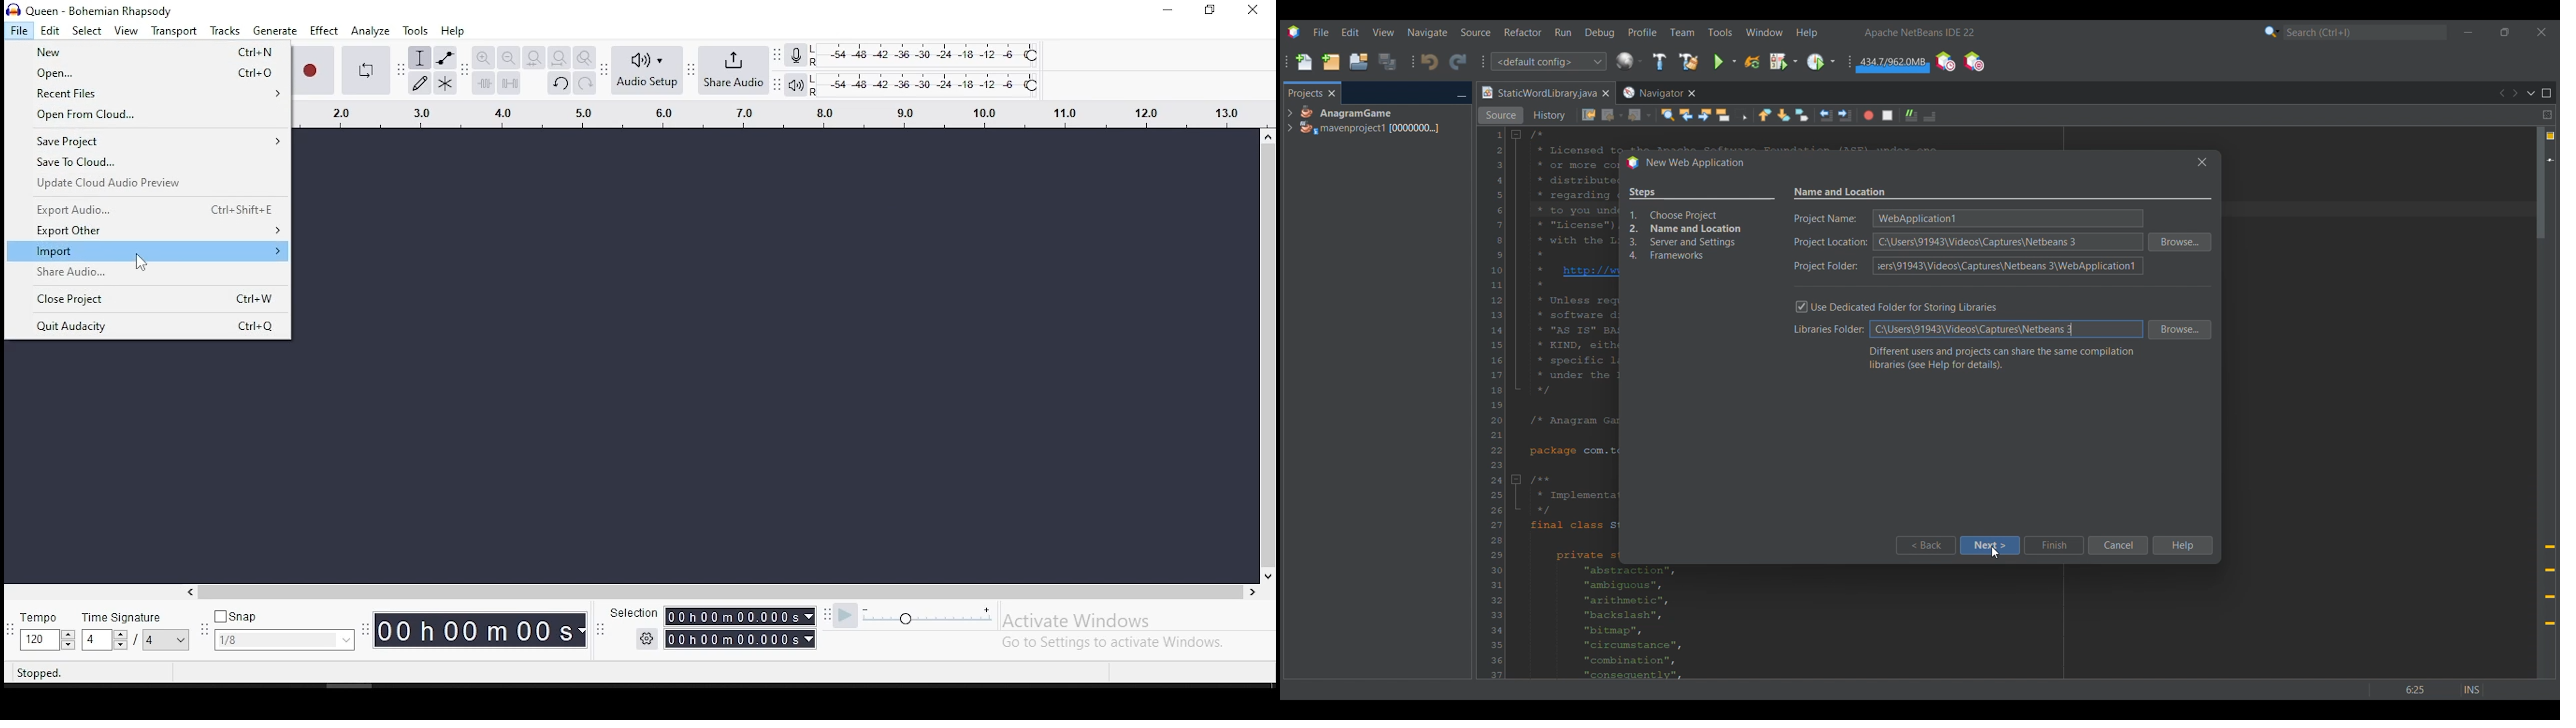 The image size is (2576, 728). What do you see at coordinates (485, 58) in the screenshot?
I see `zoom in` at bounding box center [485, 58].